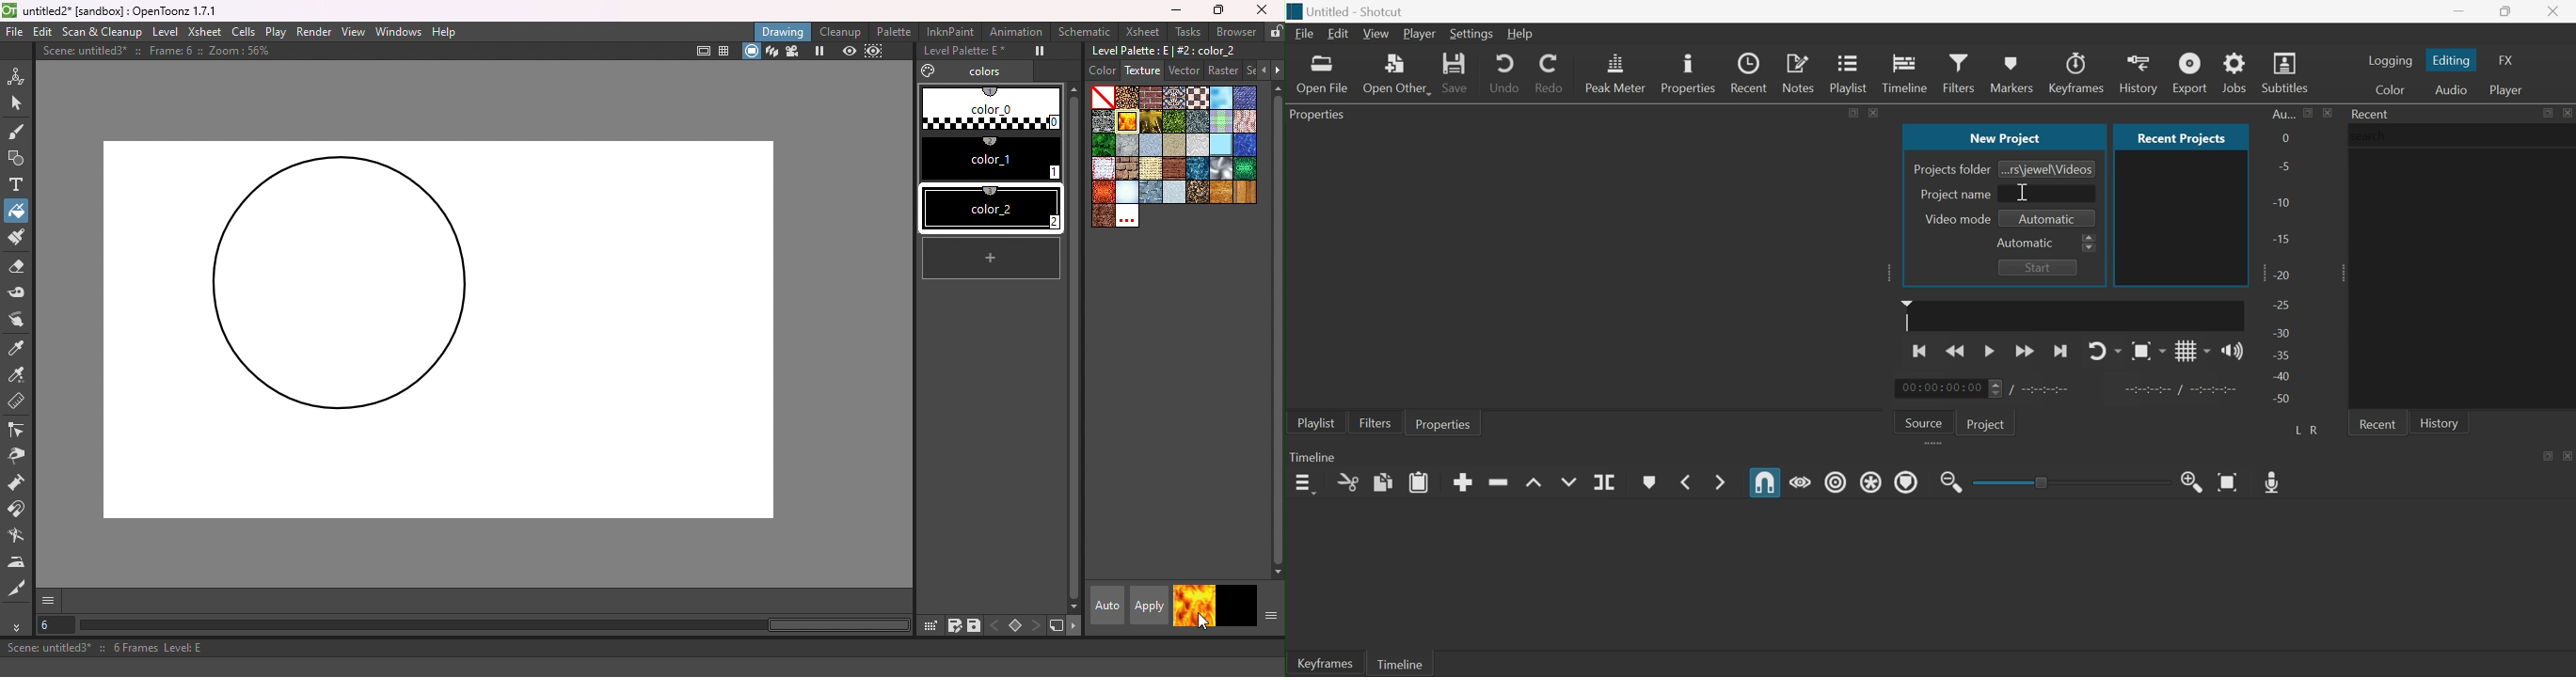  Describe the element at coordinates (2193, 481) in the screenshot. I see `Zoom timeline out` at that location.